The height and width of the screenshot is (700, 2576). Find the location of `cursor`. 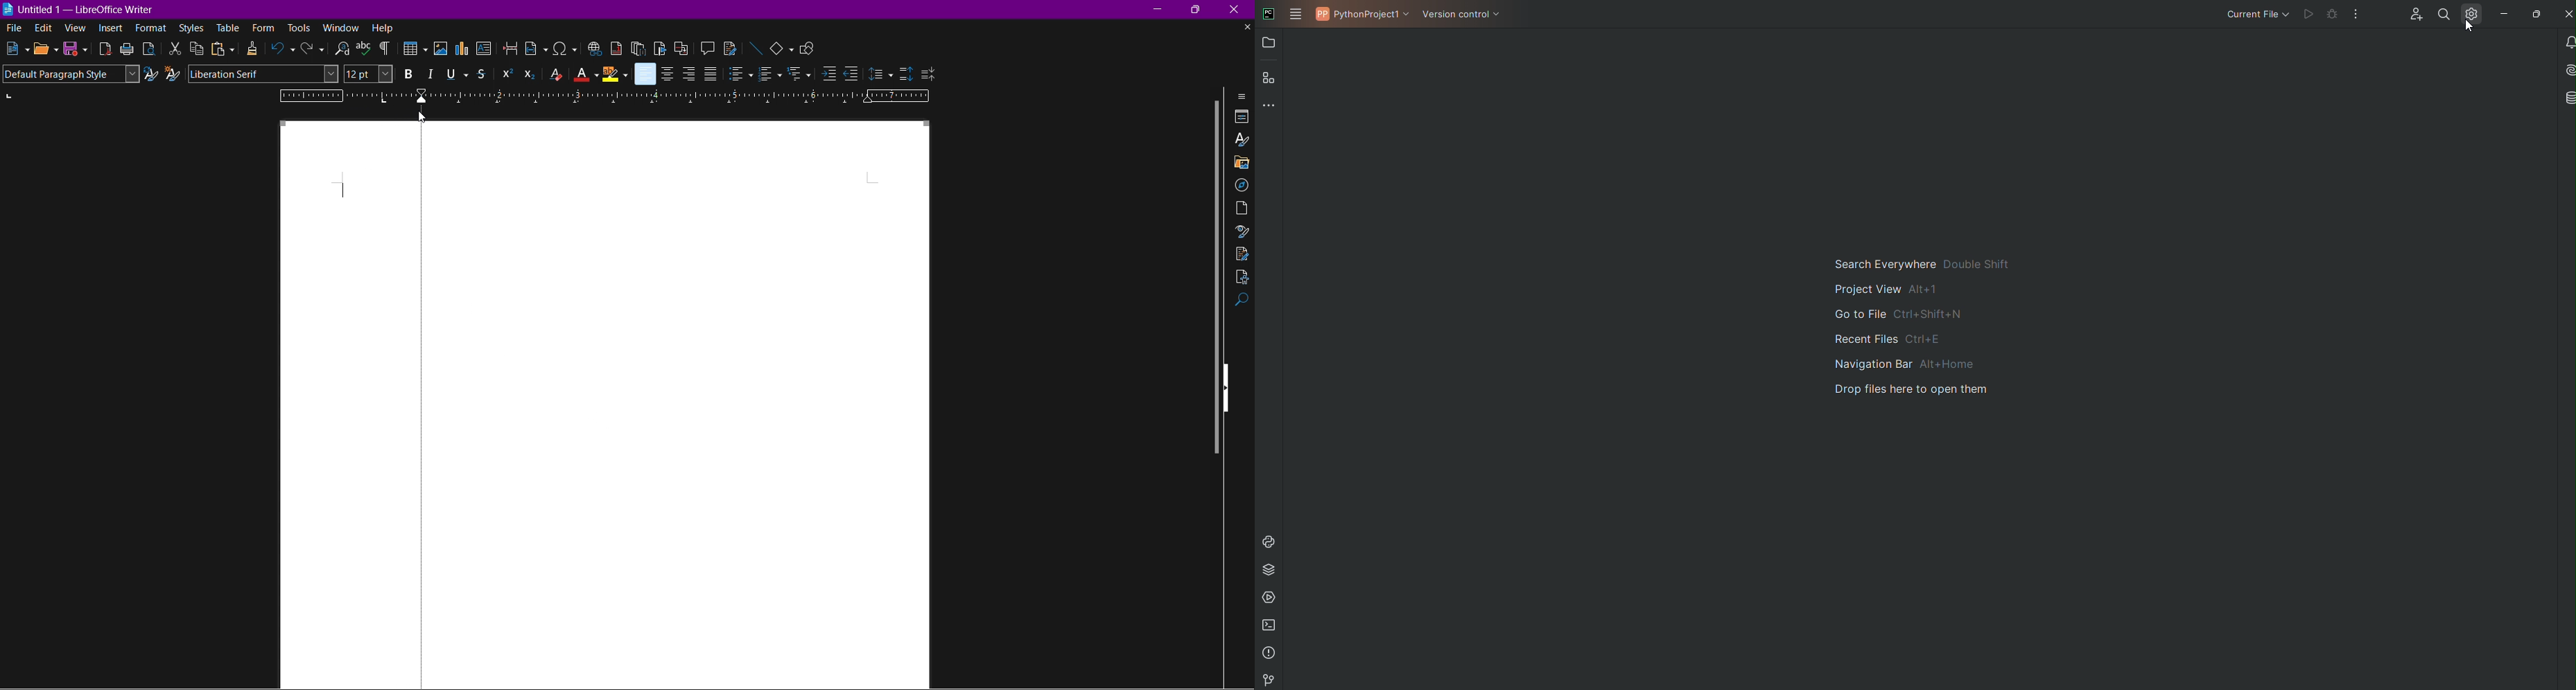

cursor is located at coordinates (341, 190).